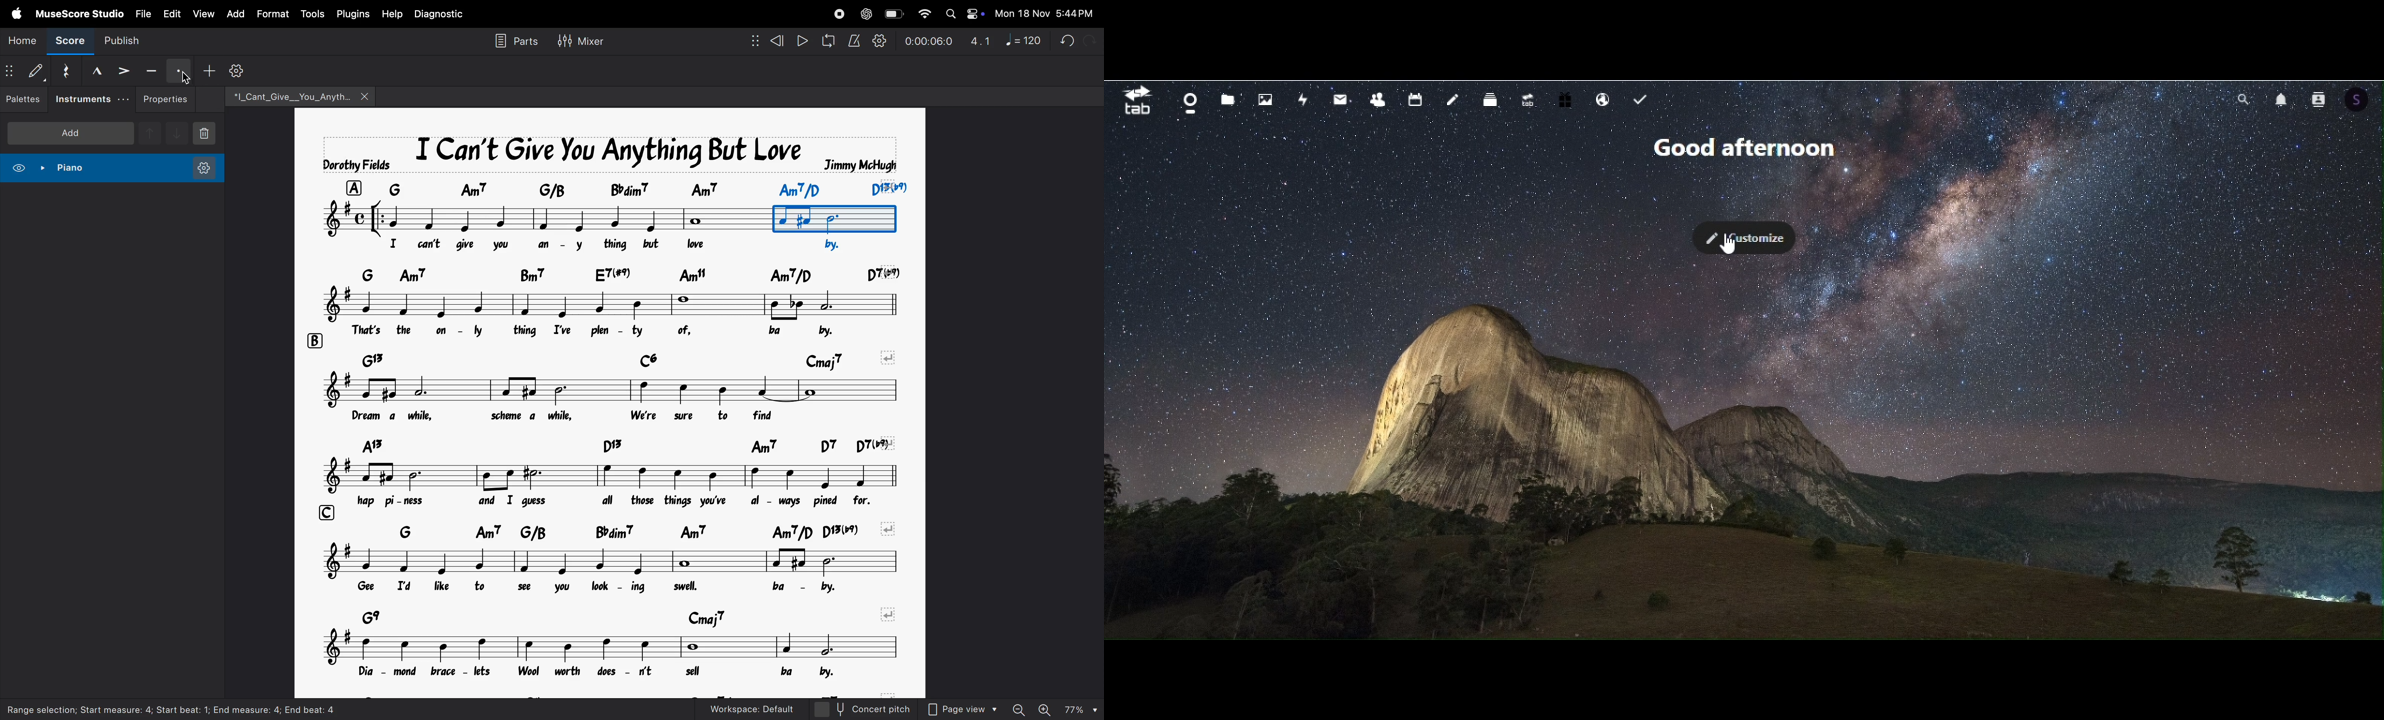 This screenshot has width=2408, height=728. What do you see at coordinates (2242, 97) in the screenshot?
I see `search` at bounding box center [2242, 97].